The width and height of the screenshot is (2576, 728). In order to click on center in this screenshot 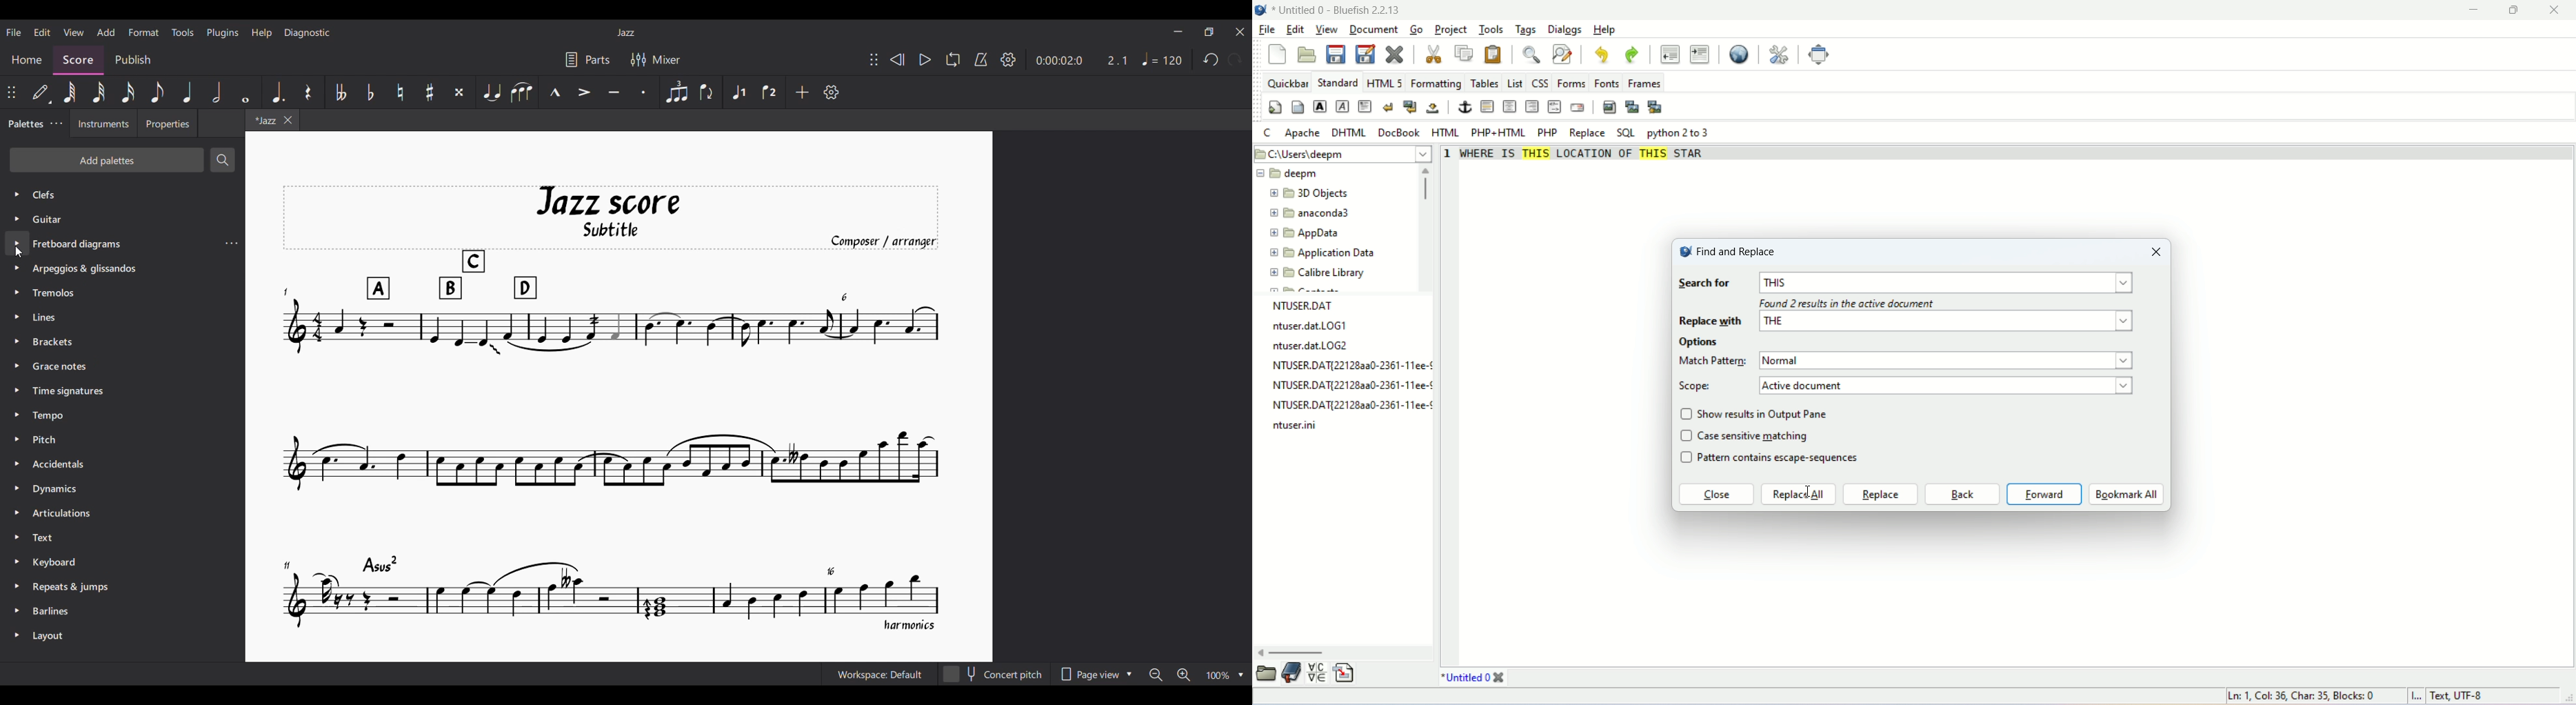, I will do `click(1509, 107)`.